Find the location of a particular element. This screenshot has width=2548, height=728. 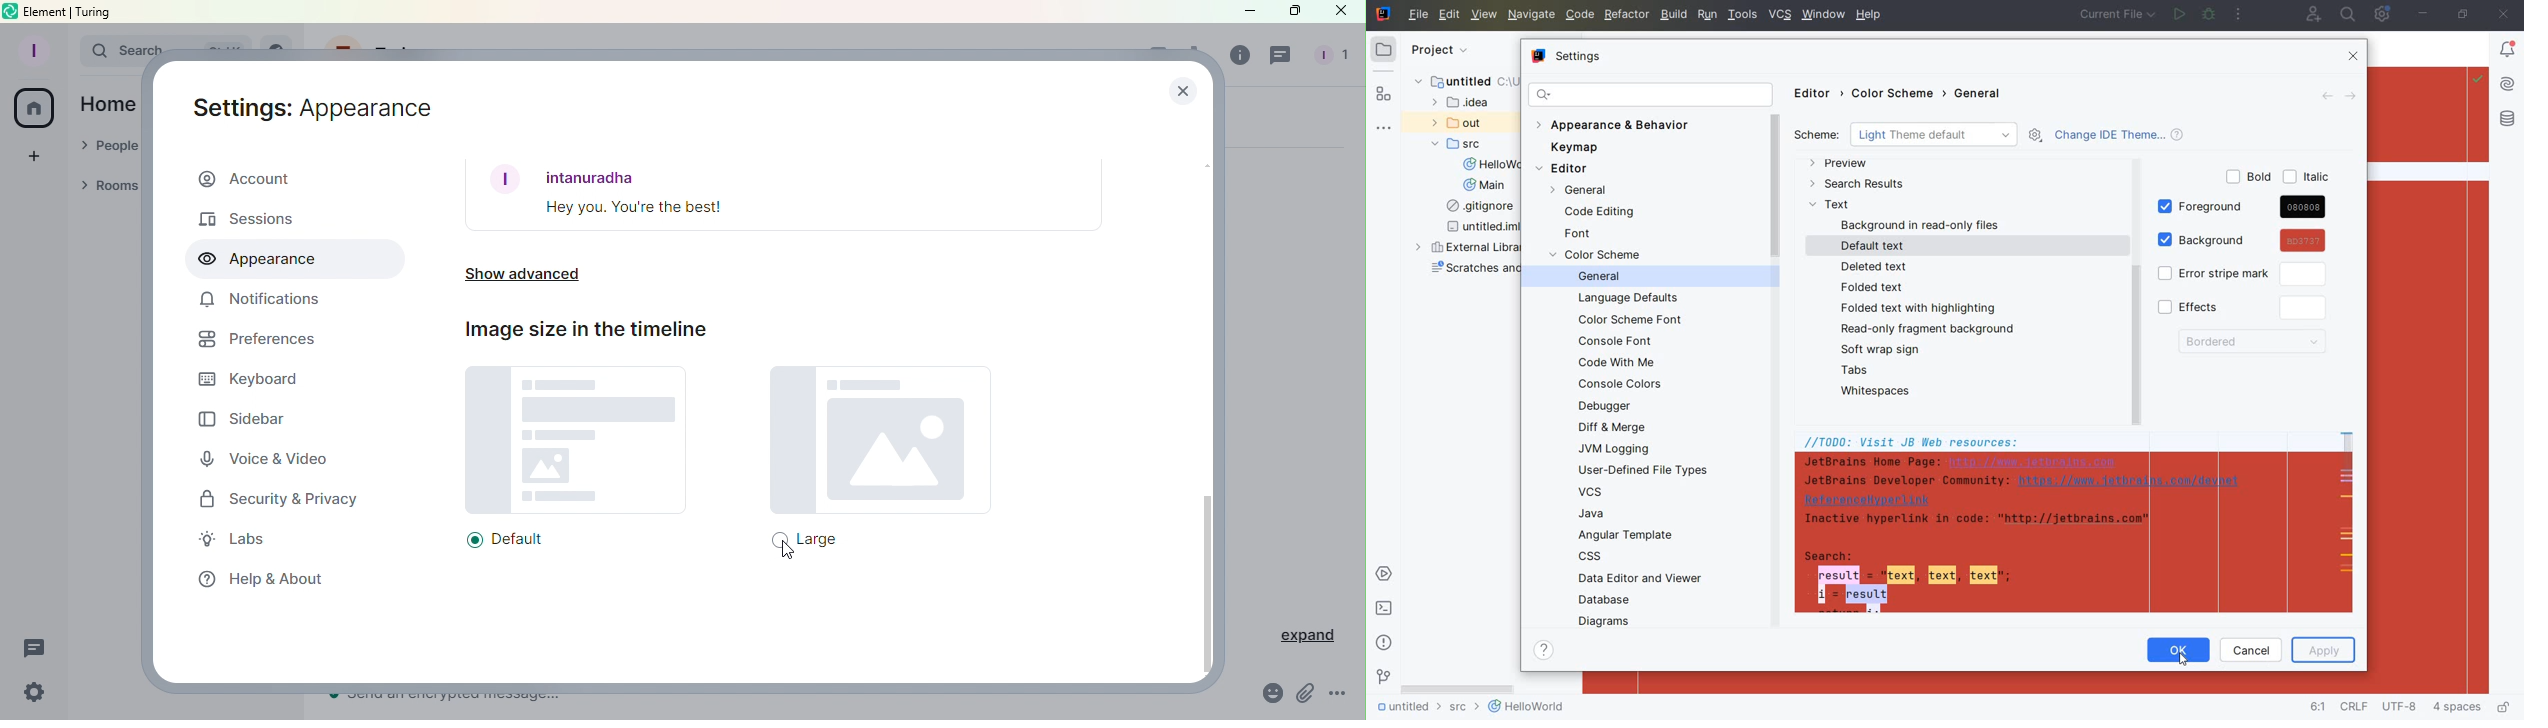

minimize is located at coordinates (2425, 14).